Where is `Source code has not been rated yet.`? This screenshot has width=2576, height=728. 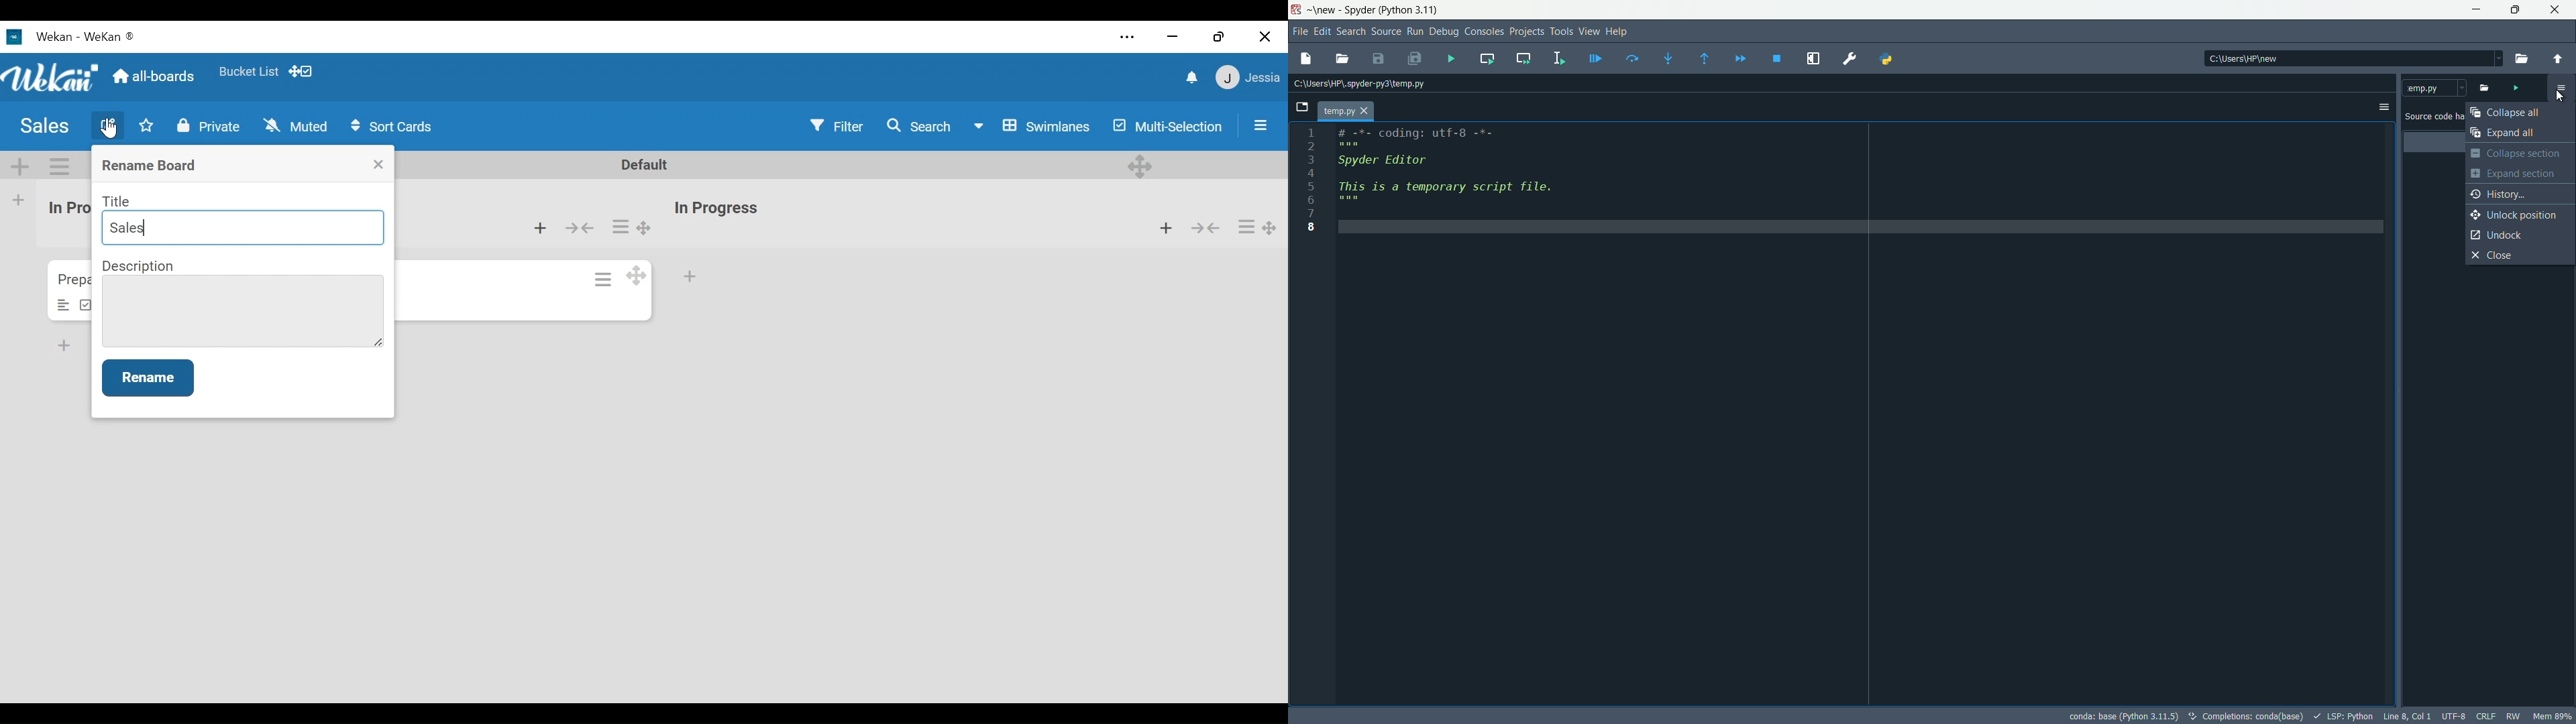 Source code has not been rated yet. is located at coordinates (2433, 117).